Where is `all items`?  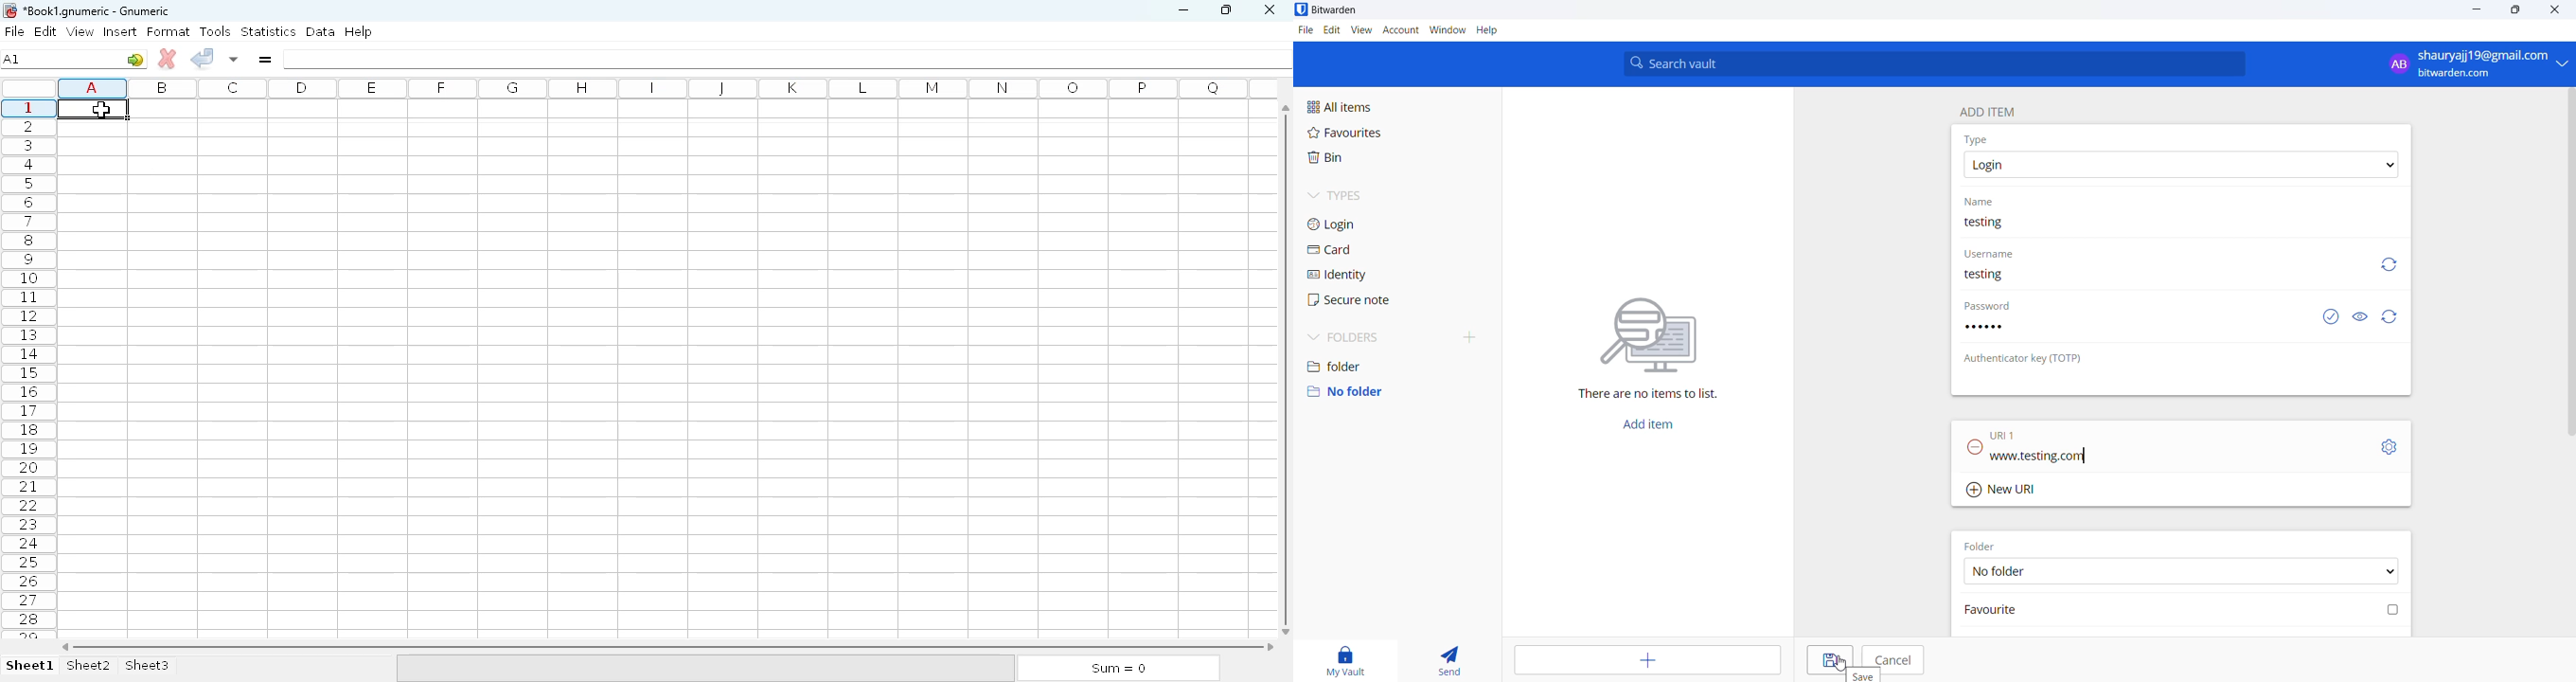
all items is located at coordinates (1371, 104).